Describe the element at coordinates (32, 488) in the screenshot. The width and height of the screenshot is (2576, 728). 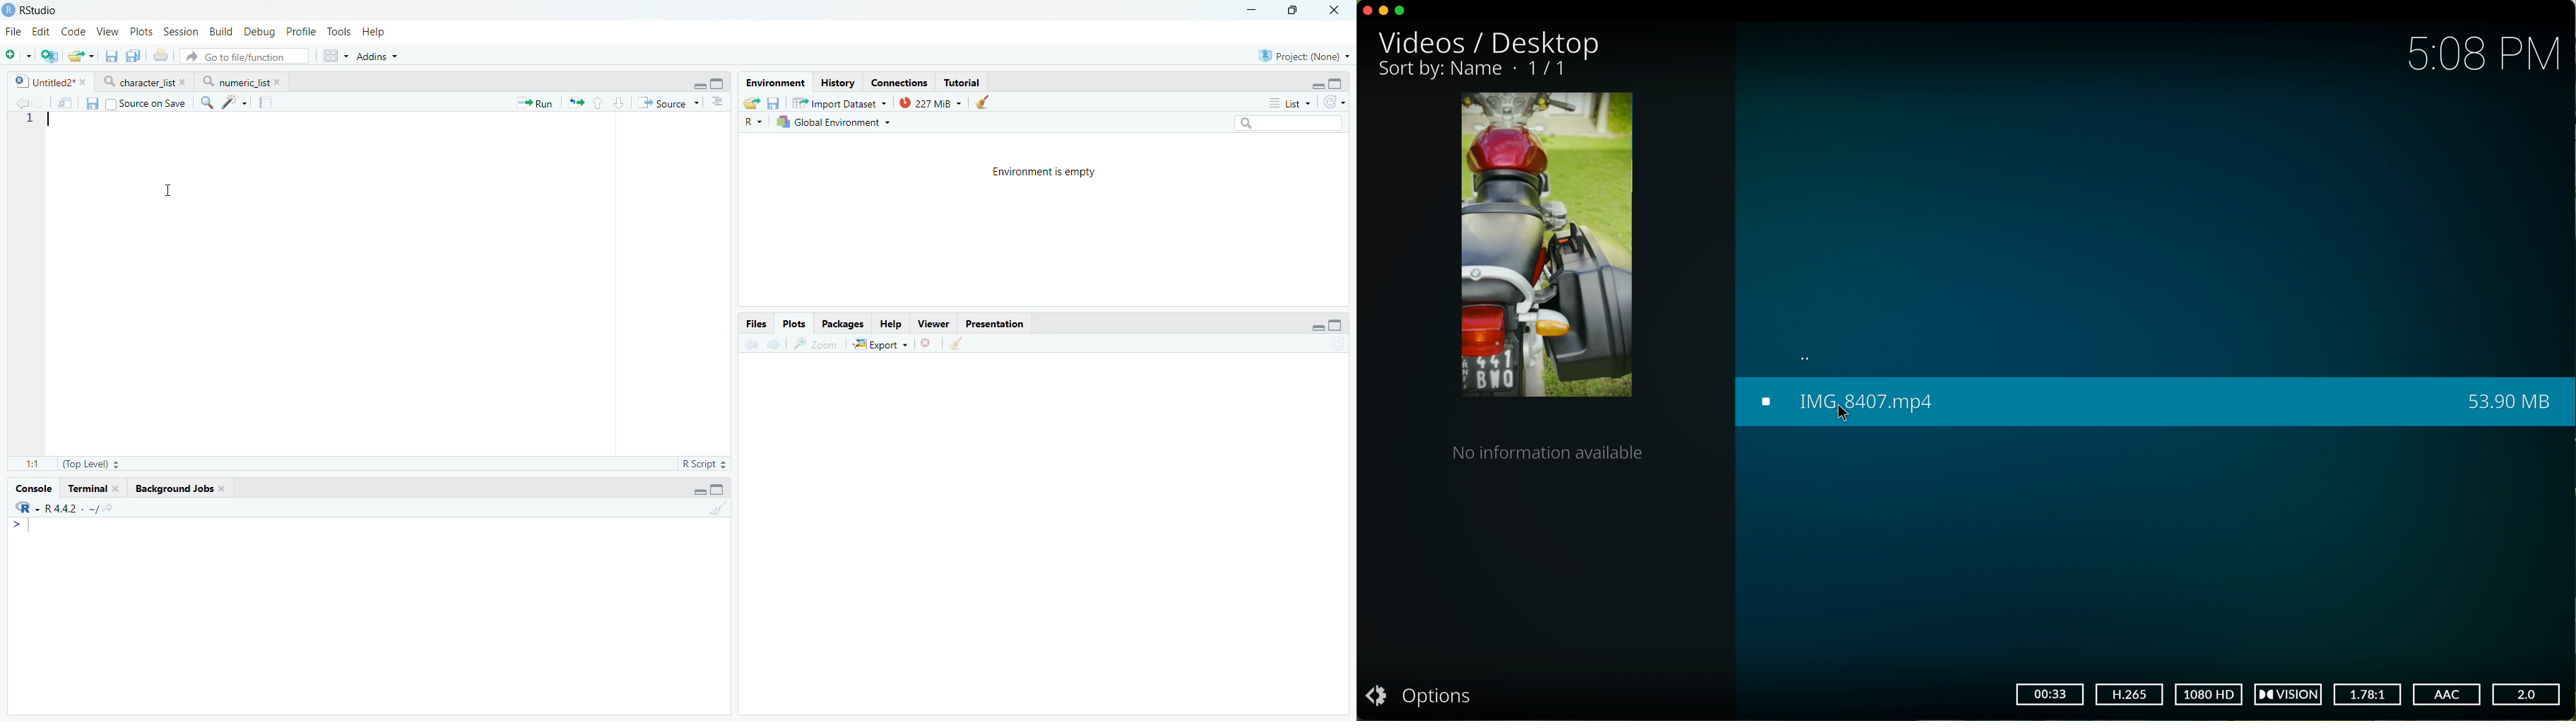
I see `Console` at that location.